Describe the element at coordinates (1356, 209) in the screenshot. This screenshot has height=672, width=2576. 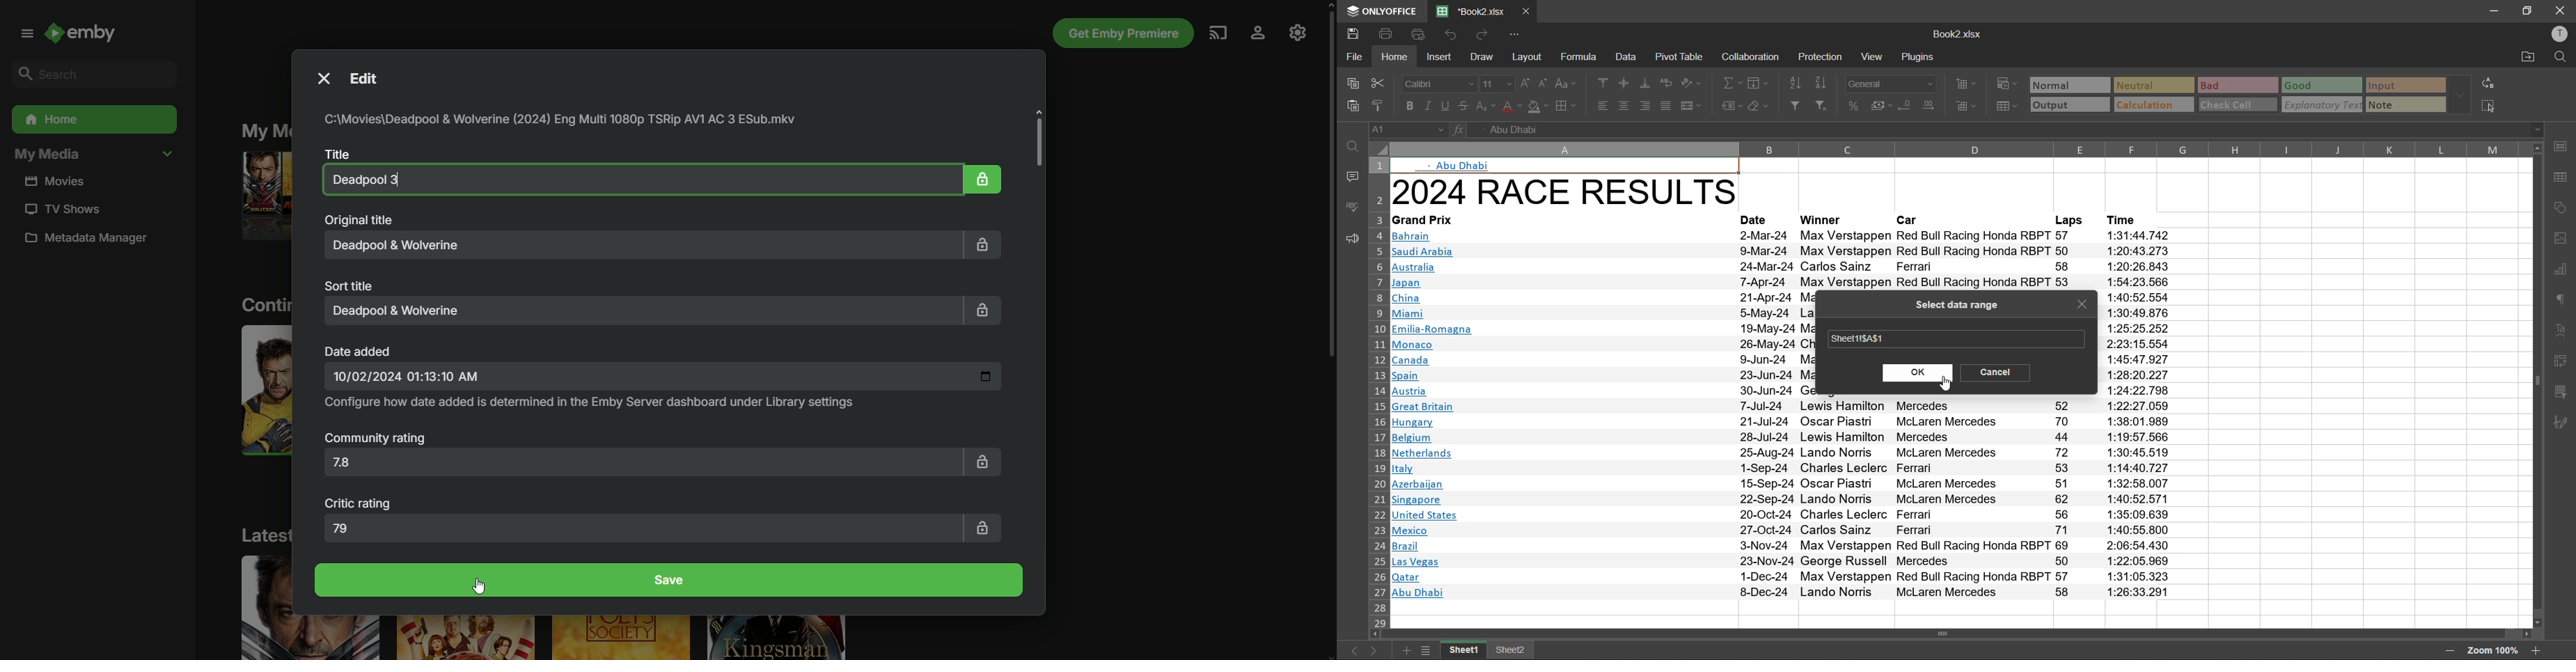
I see `spellcheck` at that location.